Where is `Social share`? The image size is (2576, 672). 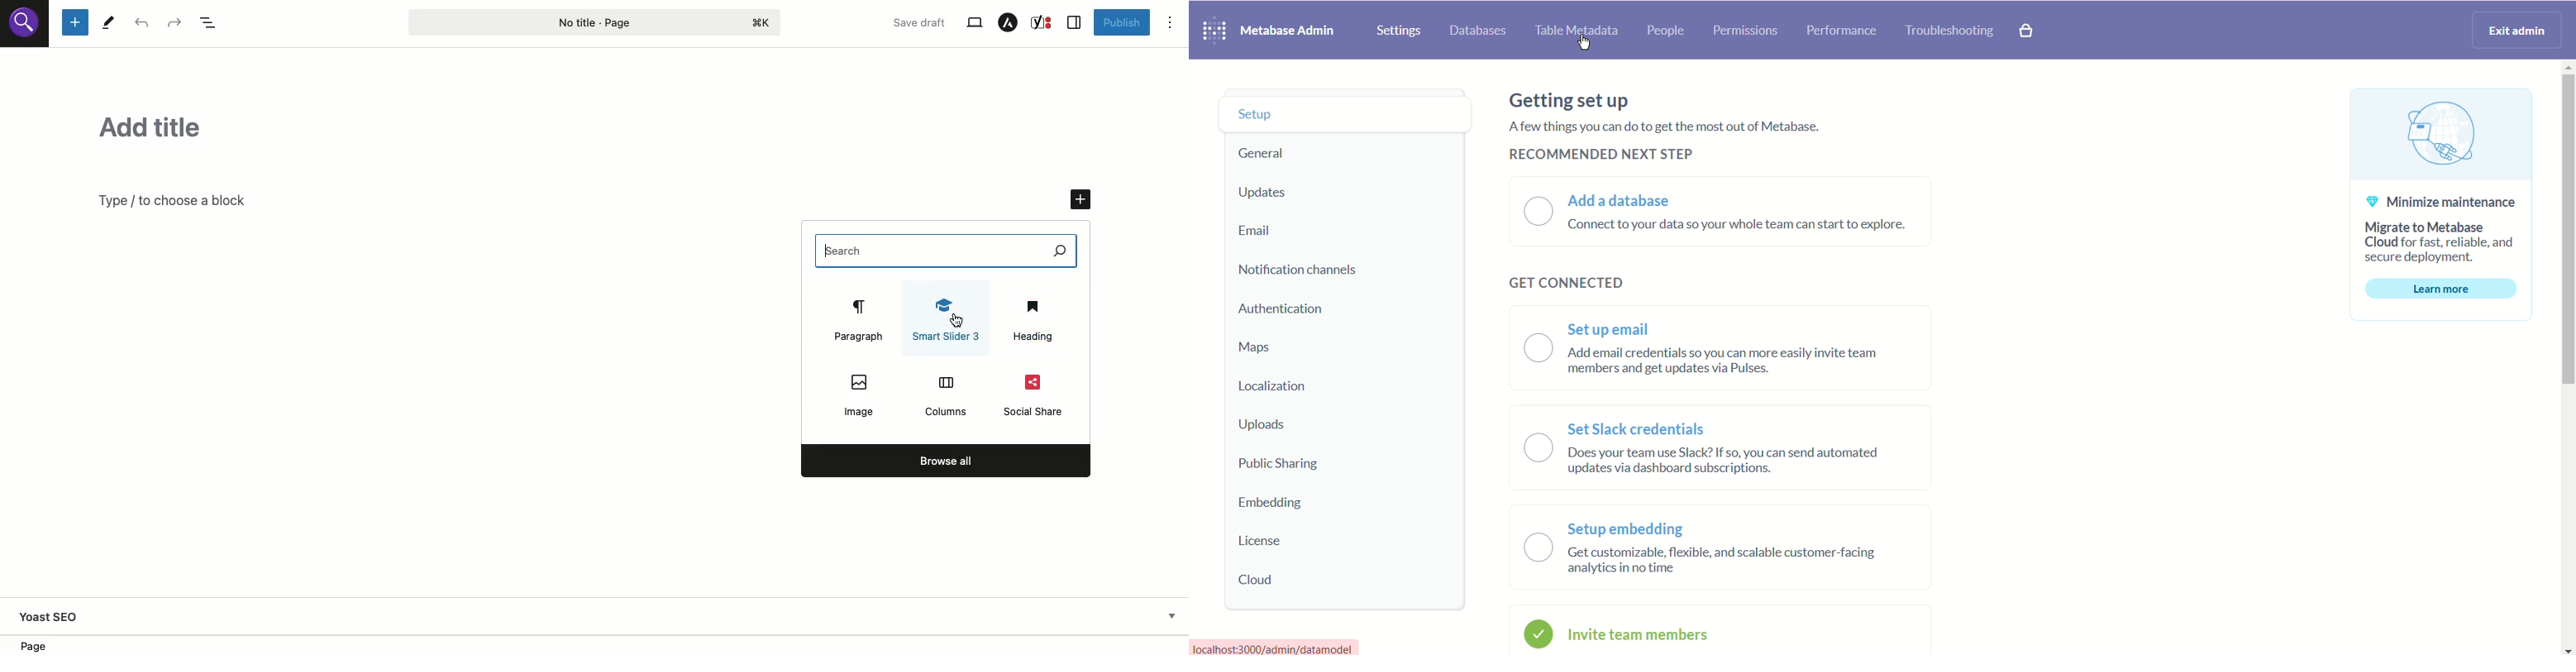
Social share is located at coordinates (1036, 394).